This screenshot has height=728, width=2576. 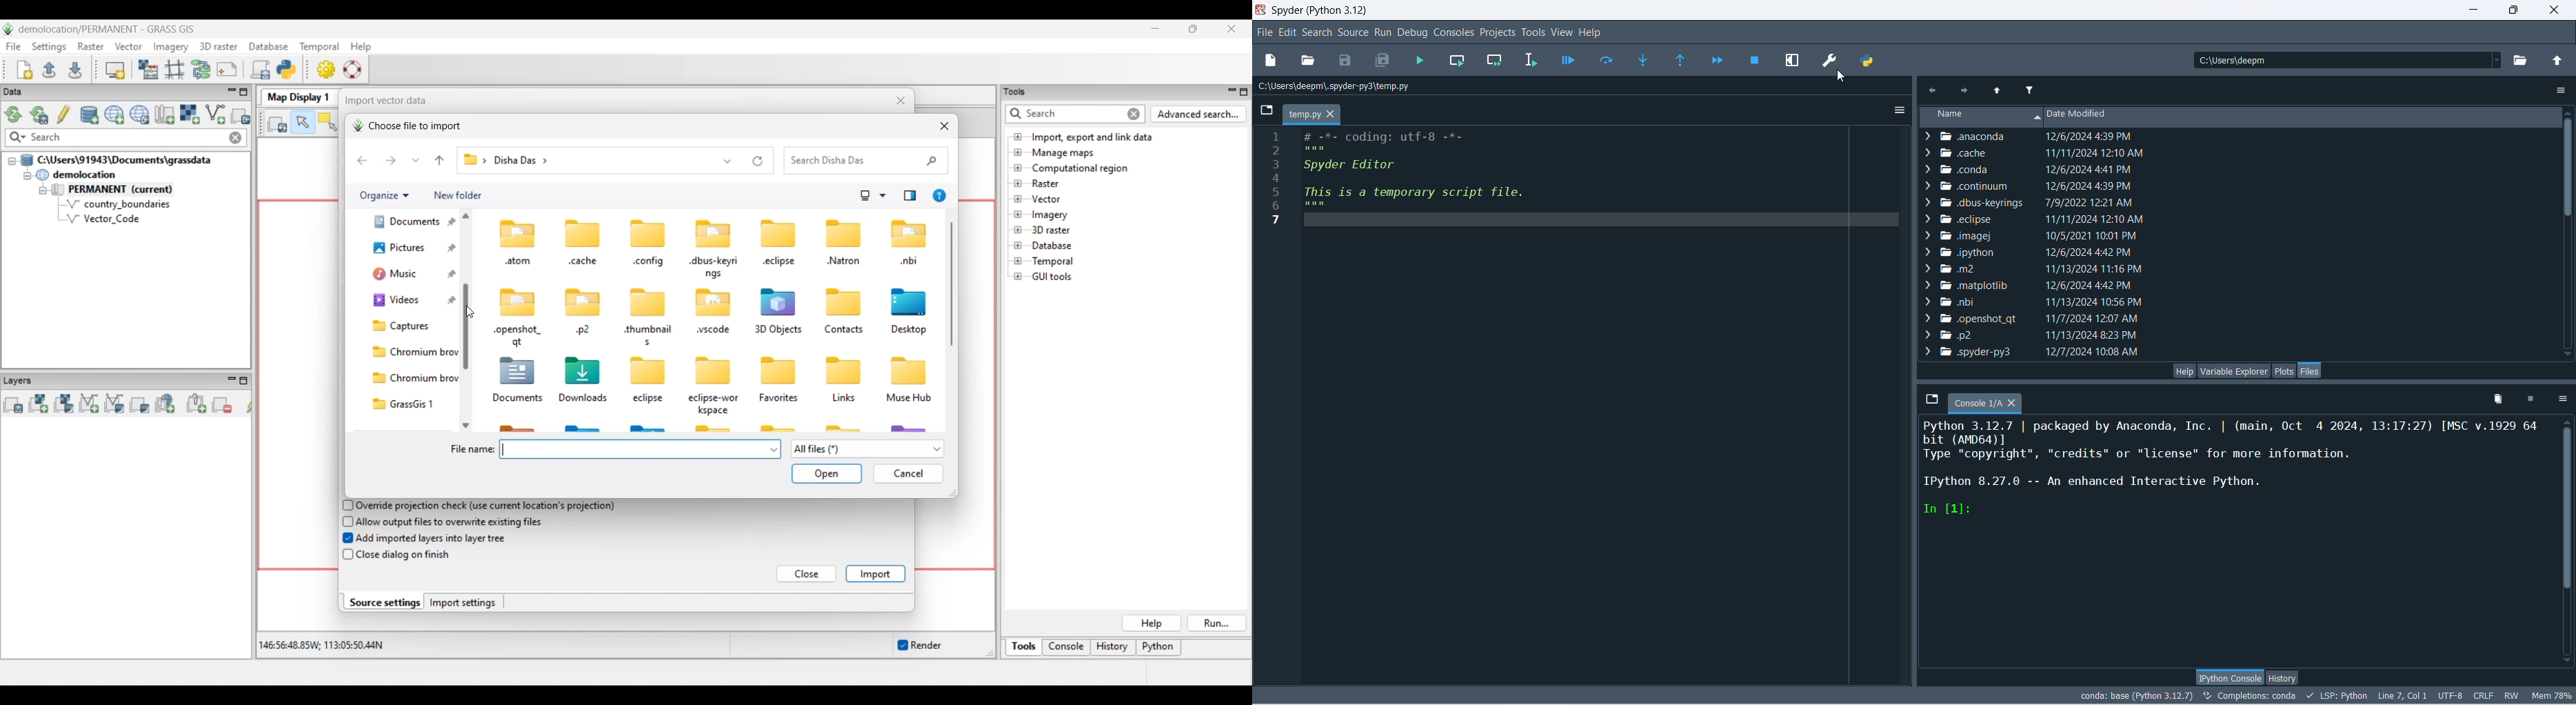 I want to click on options, so click(x=1898, y=111).